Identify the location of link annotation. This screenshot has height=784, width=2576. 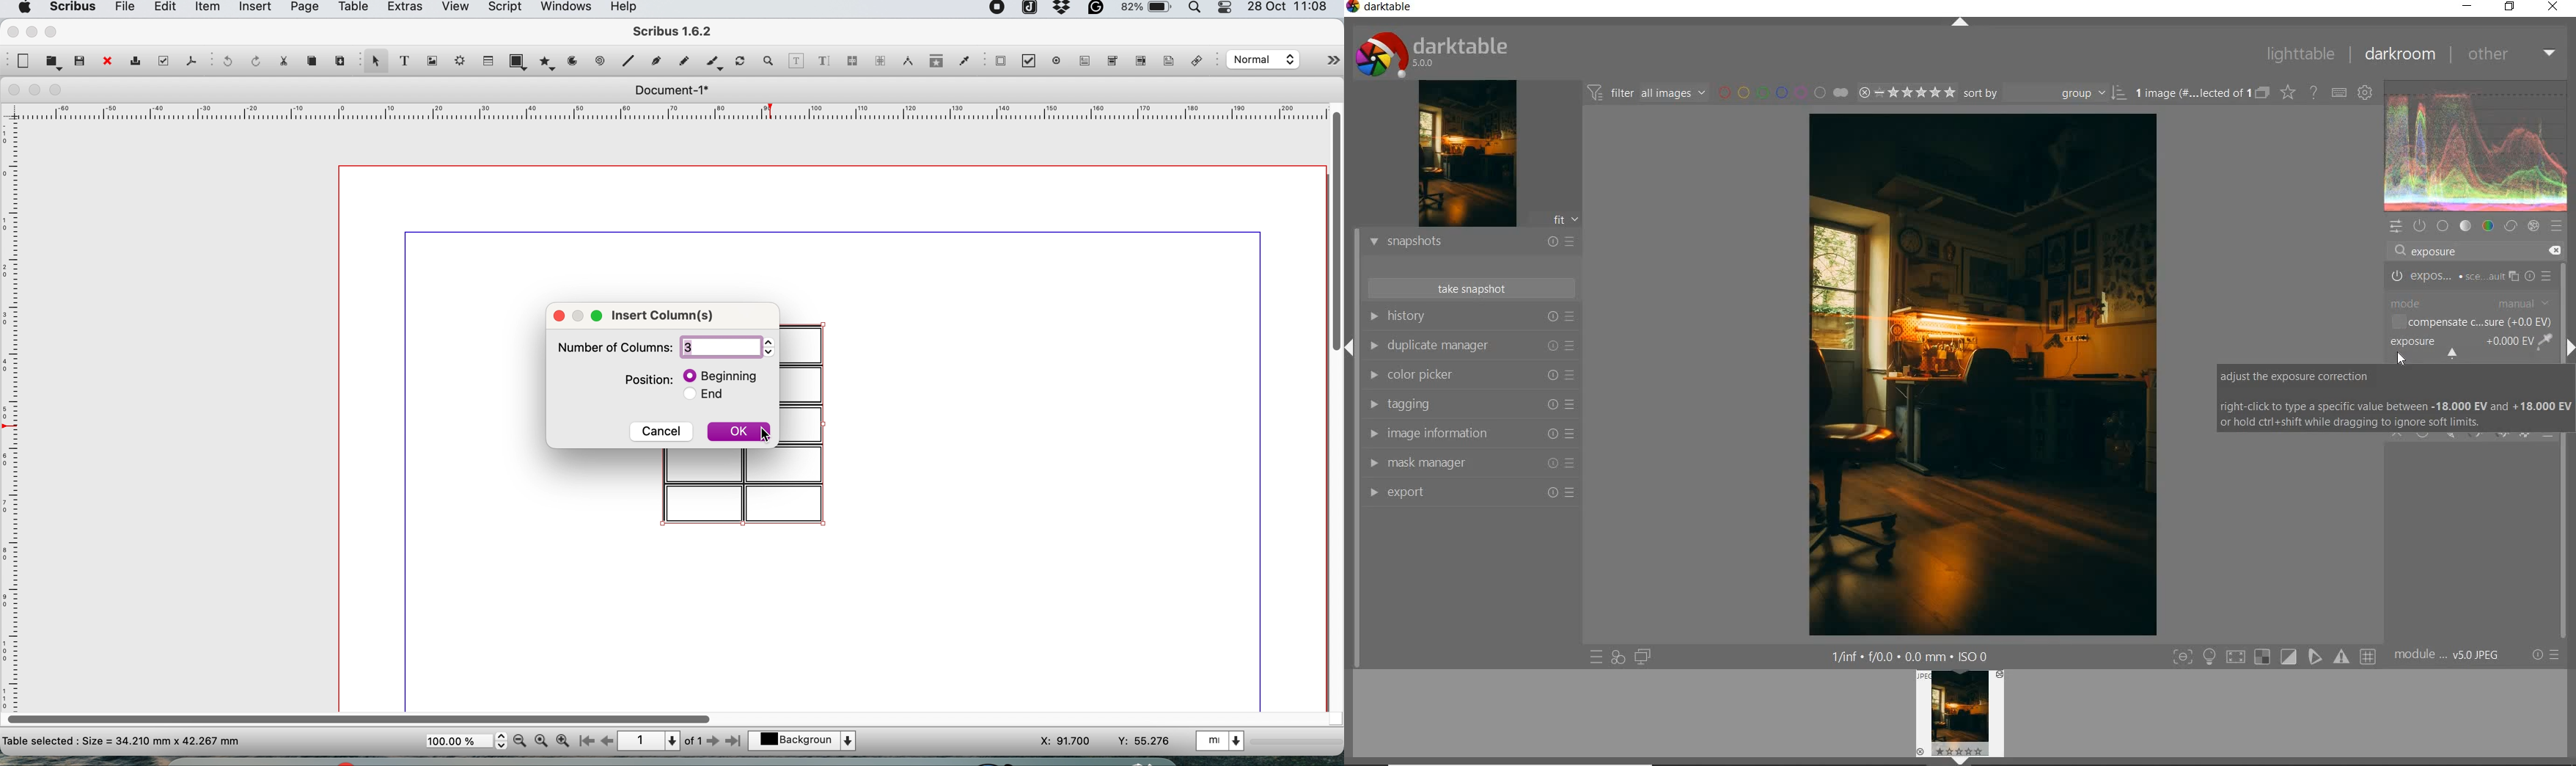
(1200, 62).